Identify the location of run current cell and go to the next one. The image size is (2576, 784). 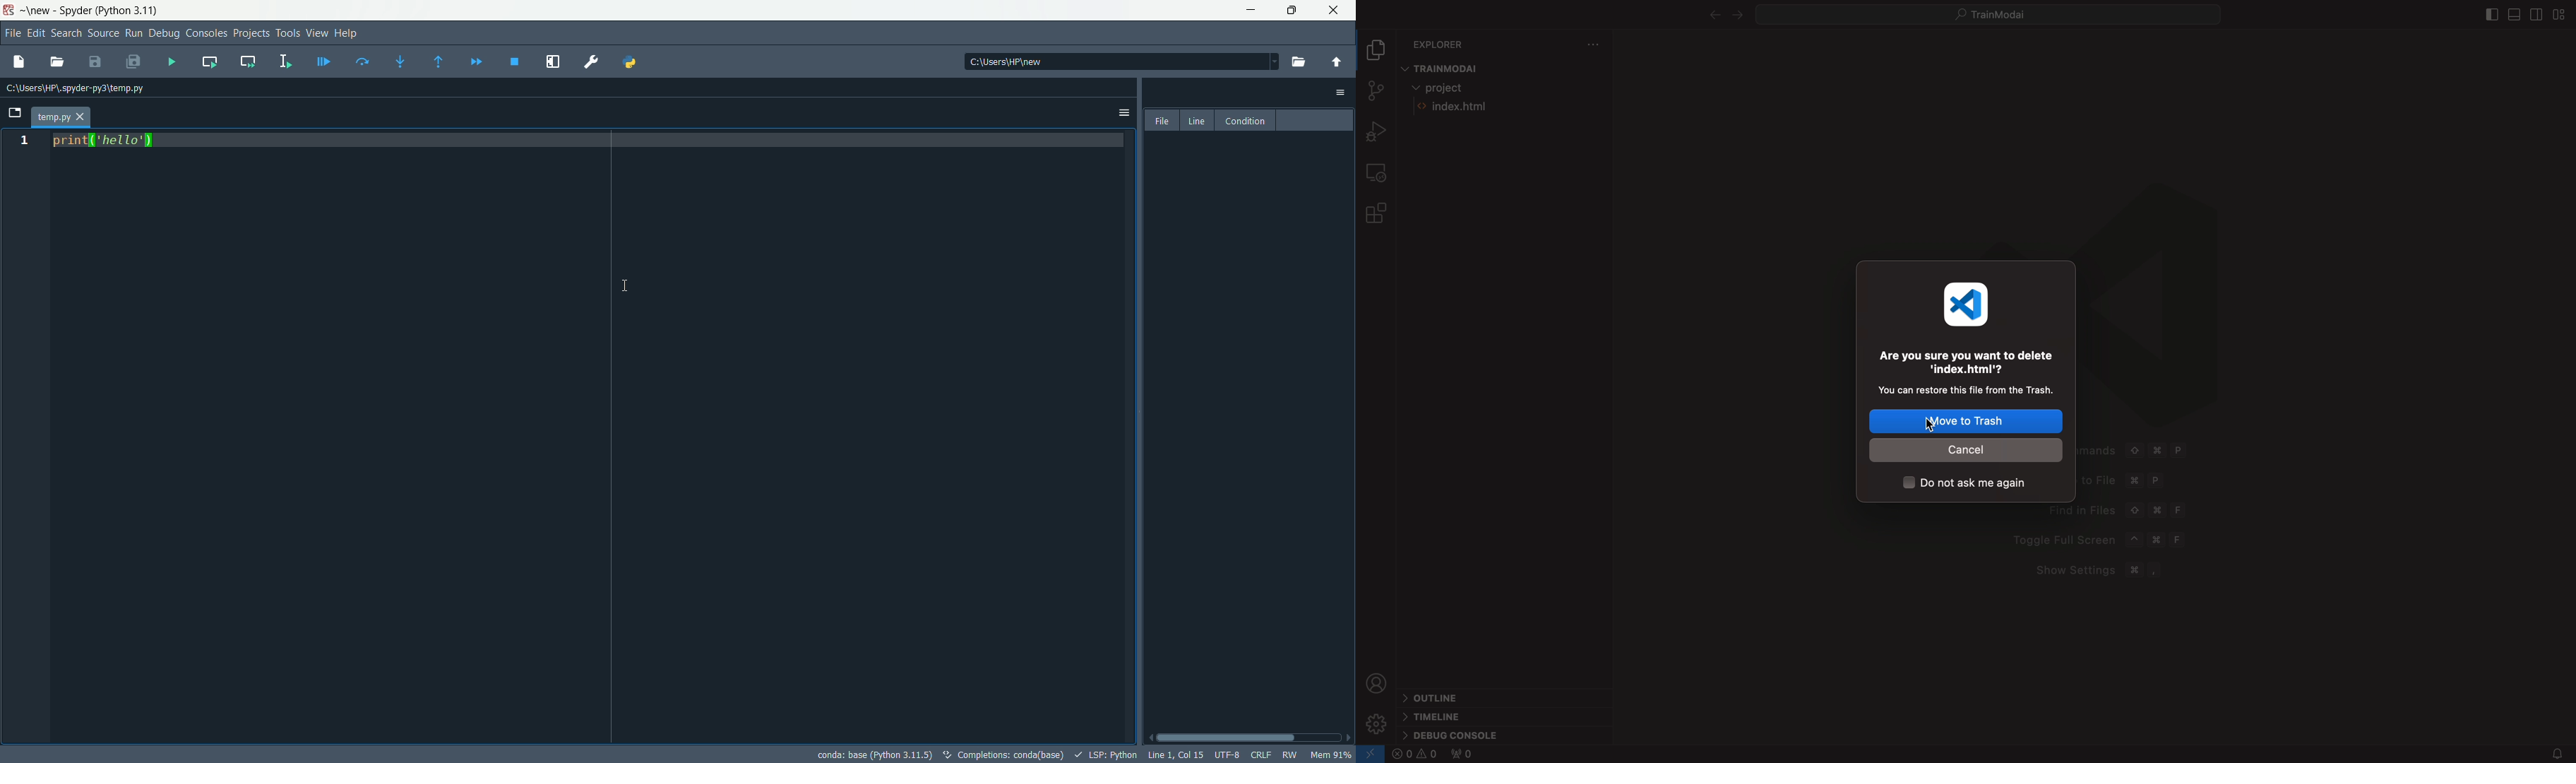
(249, 61).